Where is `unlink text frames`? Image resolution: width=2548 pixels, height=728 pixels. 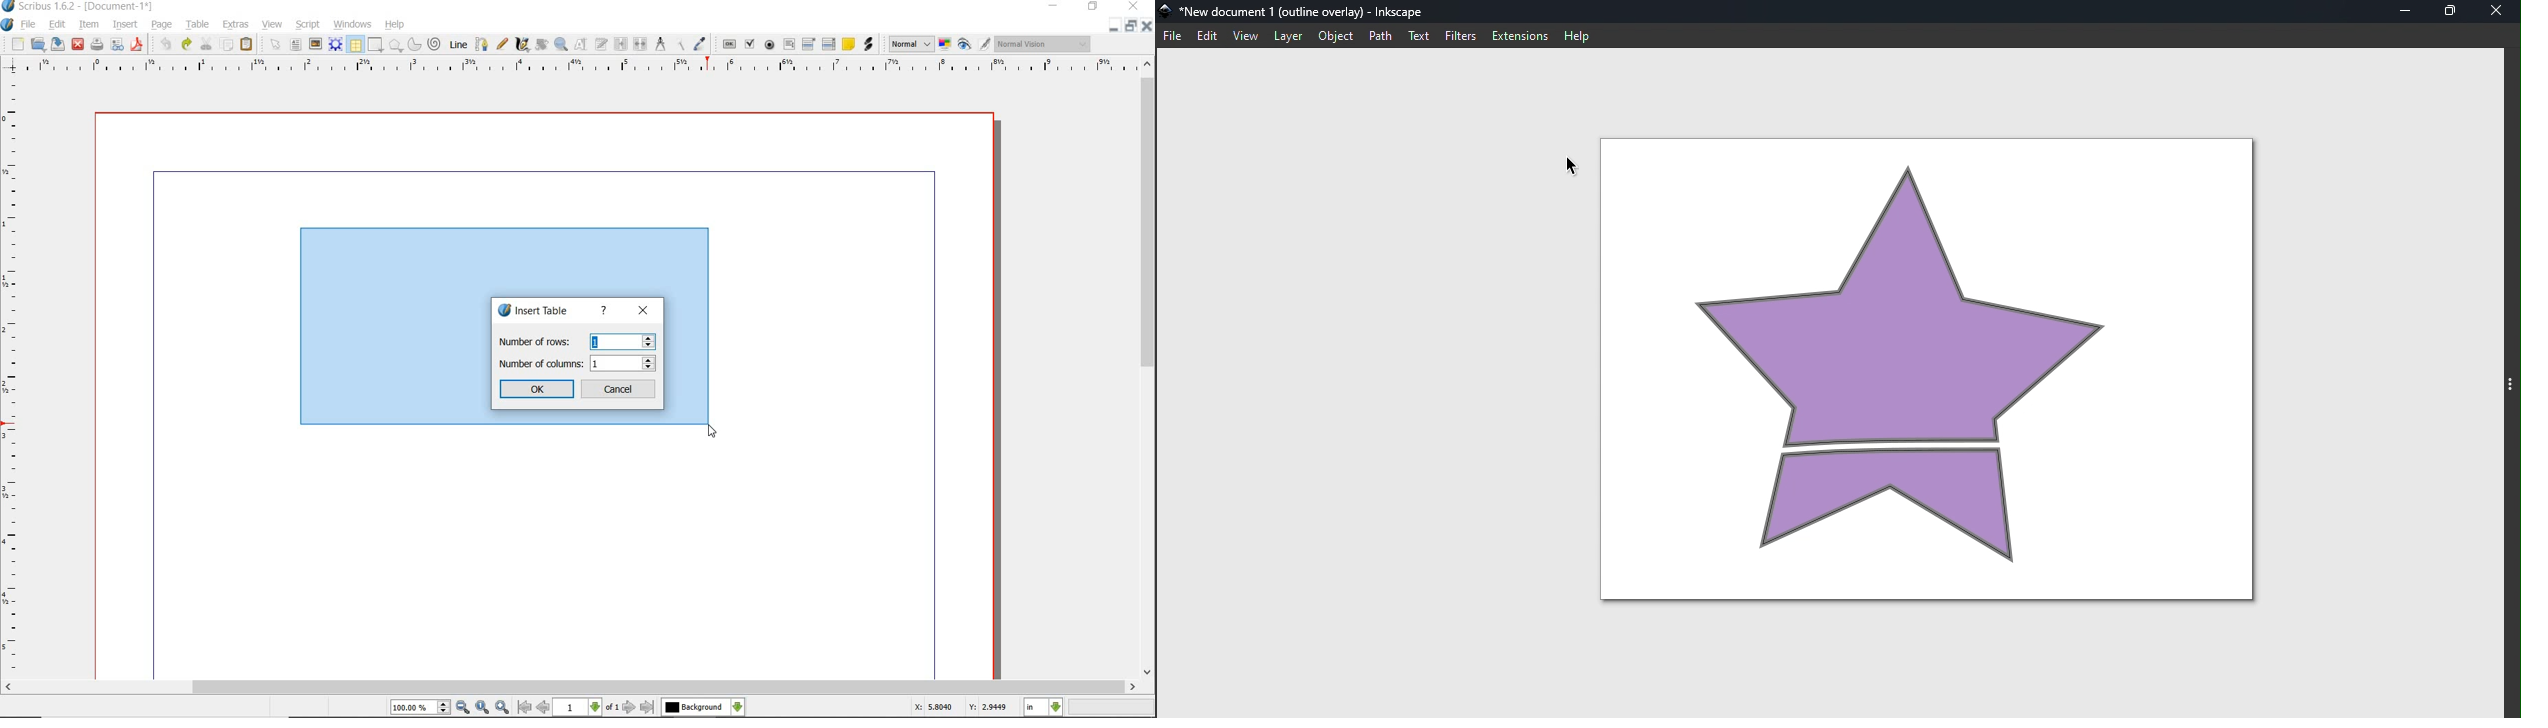
unlink text frames is located at coordinates (642, 44).